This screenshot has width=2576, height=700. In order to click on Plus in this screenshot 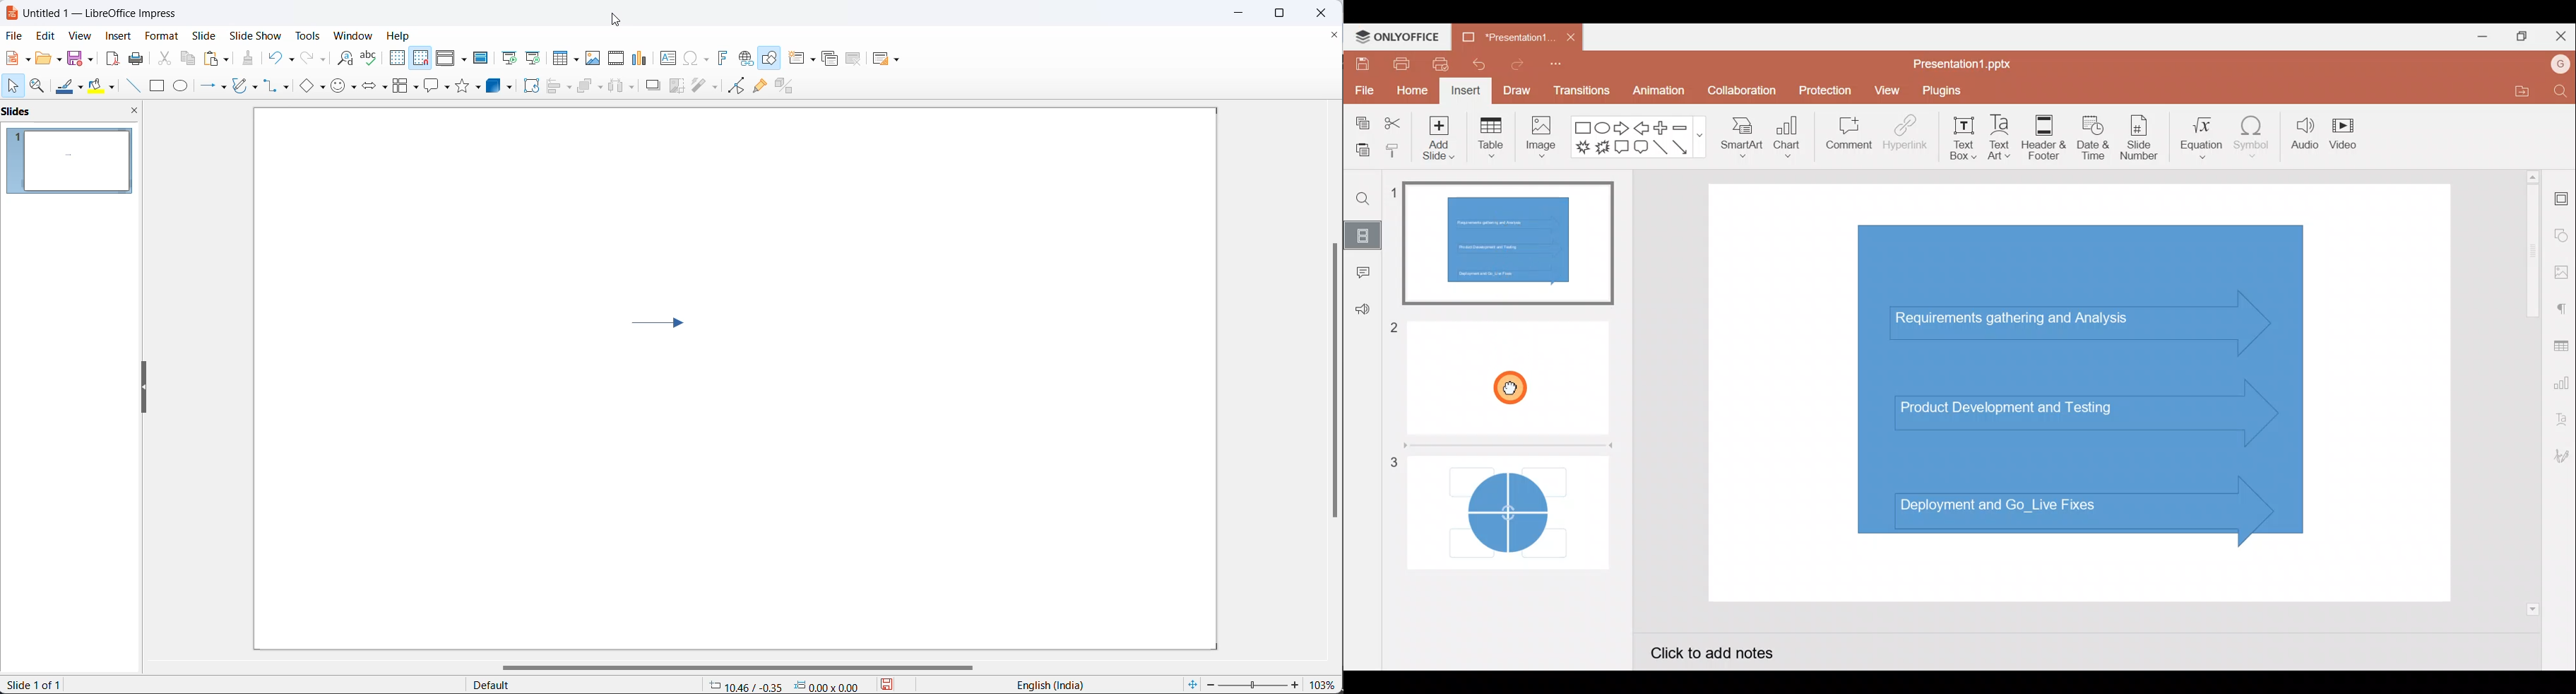, I will do `click(1661, 127)`.